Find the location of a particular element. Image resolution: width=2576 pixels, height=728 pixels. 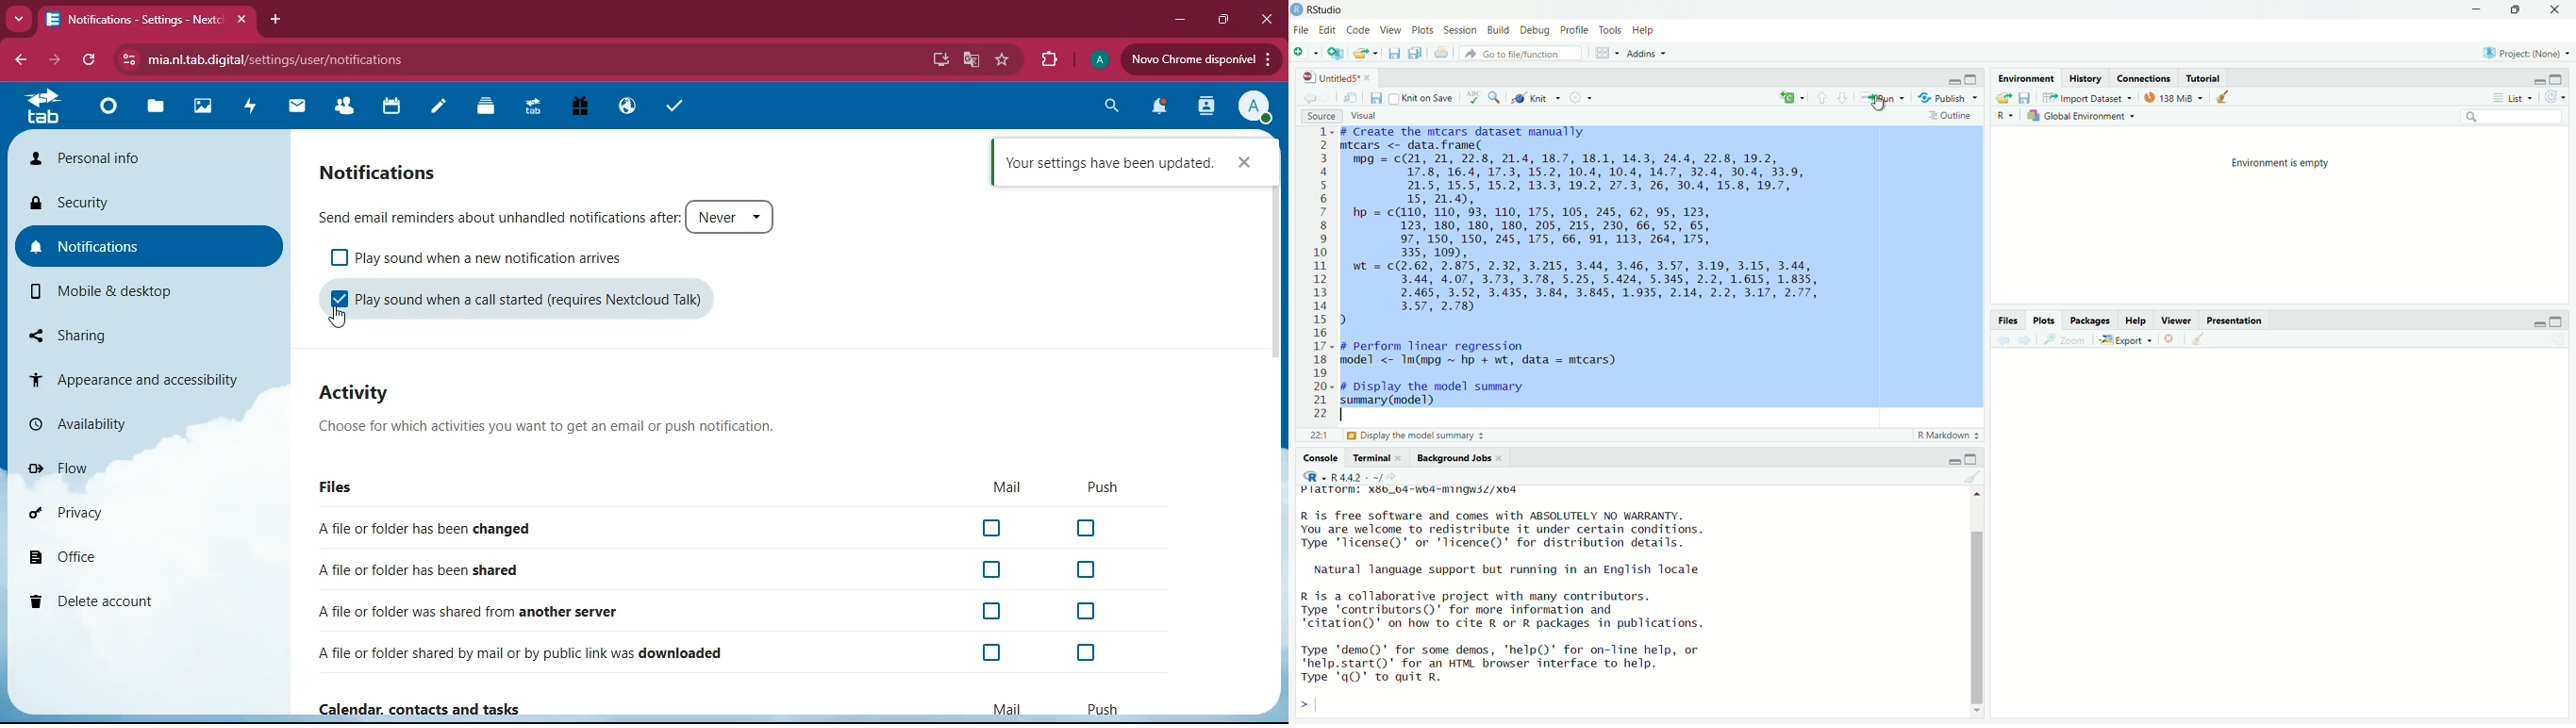

file is located at coordinates (1300, 30).